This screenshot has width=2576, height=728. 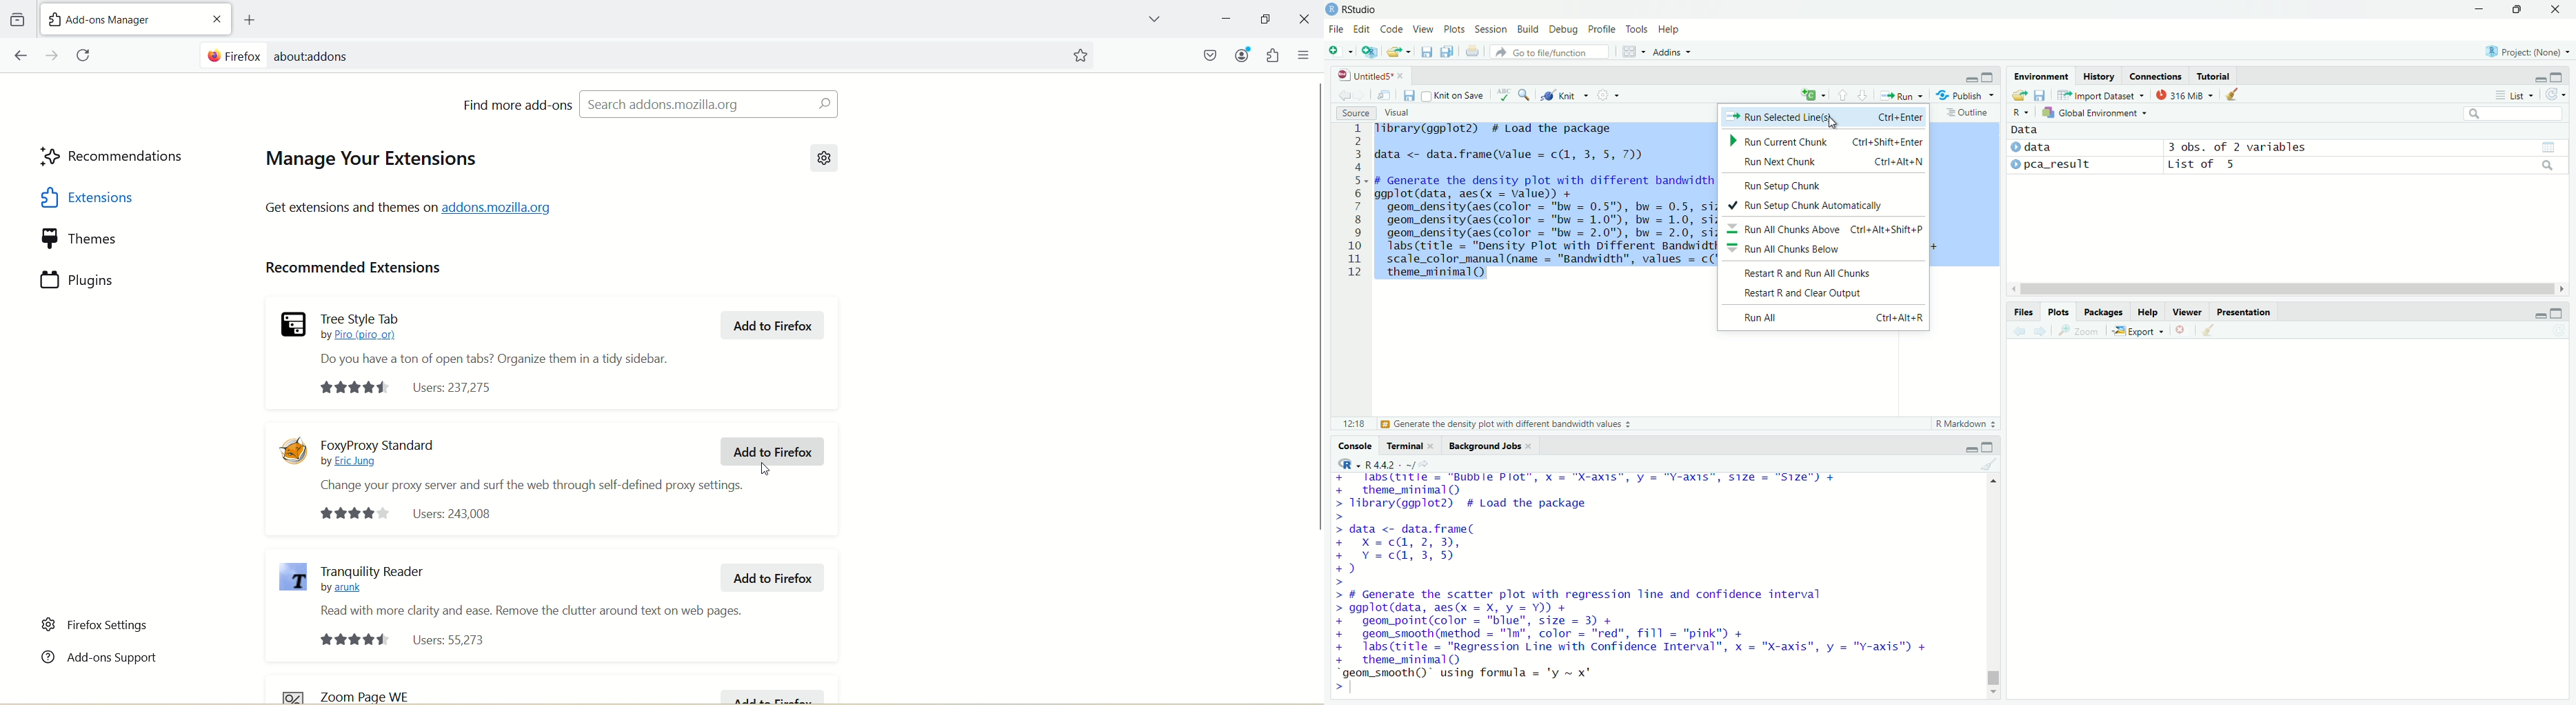 What do you see at coordinates (1454, 28) in the screenshot?
I see `Plots` at bounding box center [1454, 28].